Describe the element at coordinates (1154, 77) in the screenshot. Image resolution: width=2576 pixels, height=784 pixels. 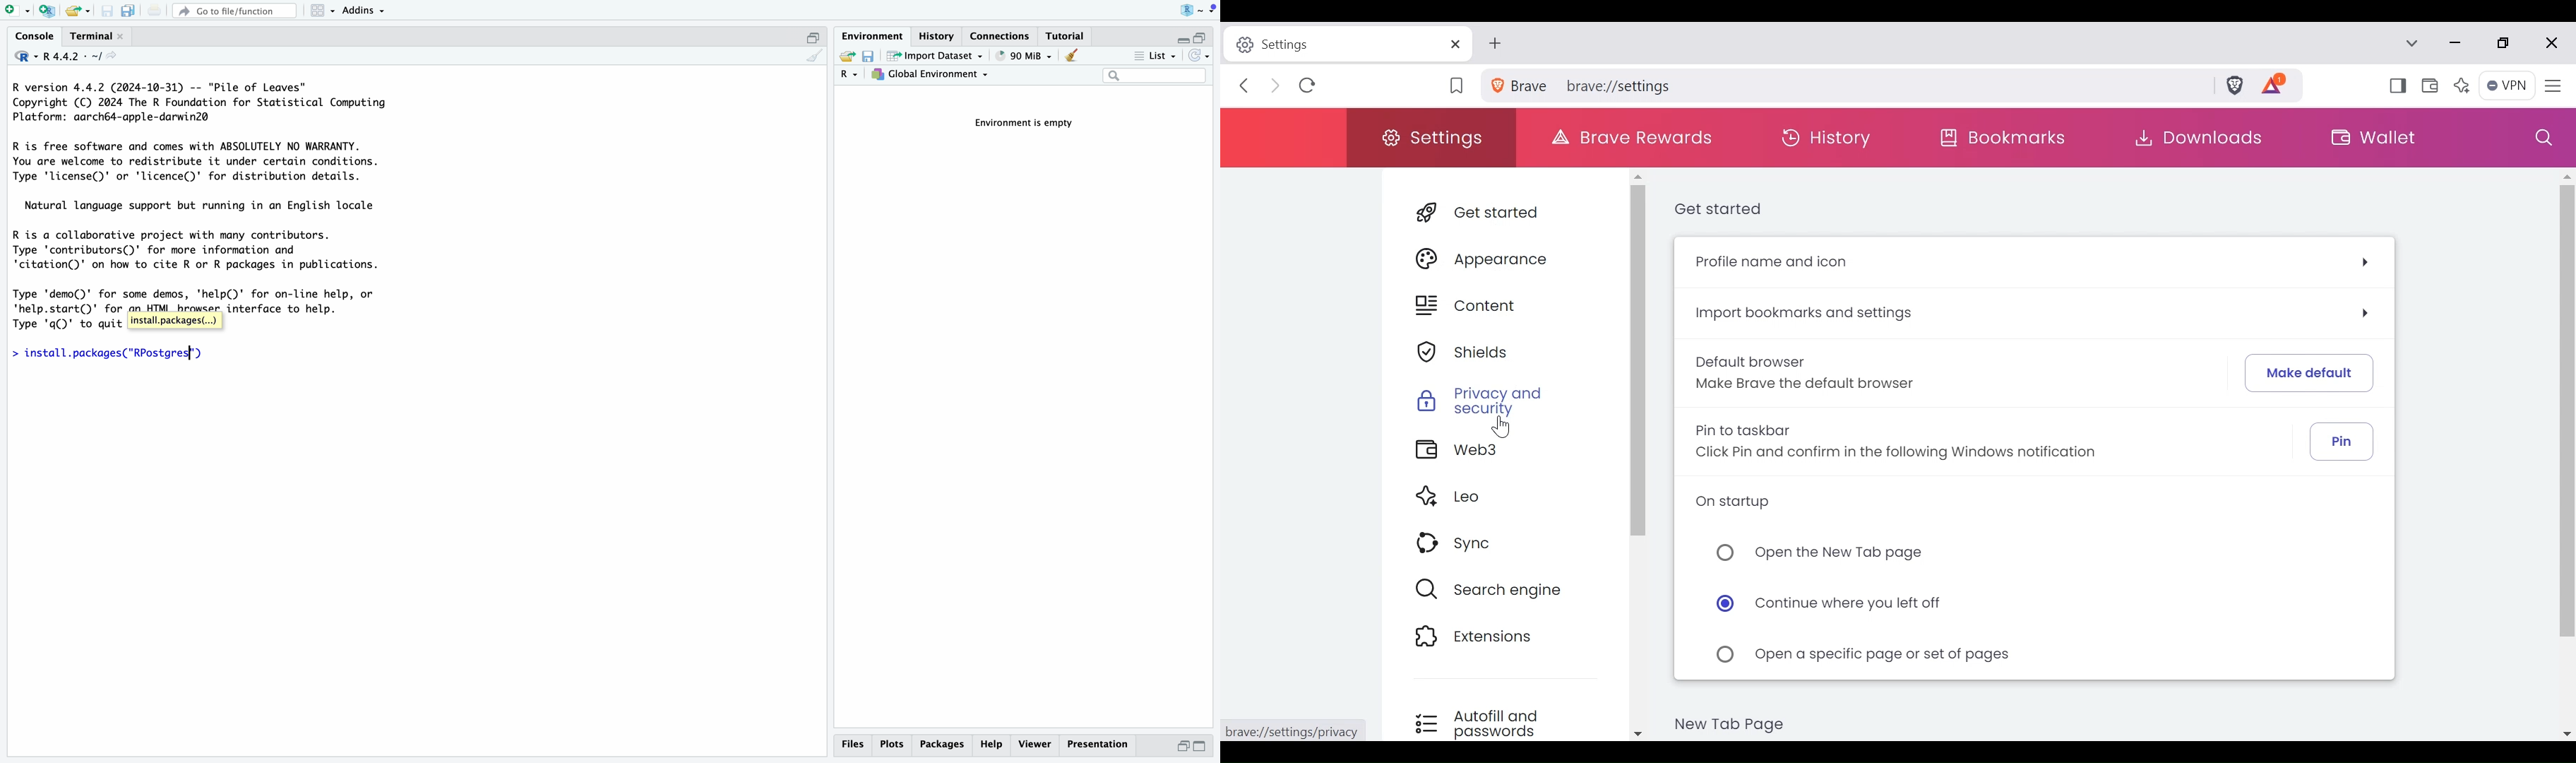
I see `search field` at that location.